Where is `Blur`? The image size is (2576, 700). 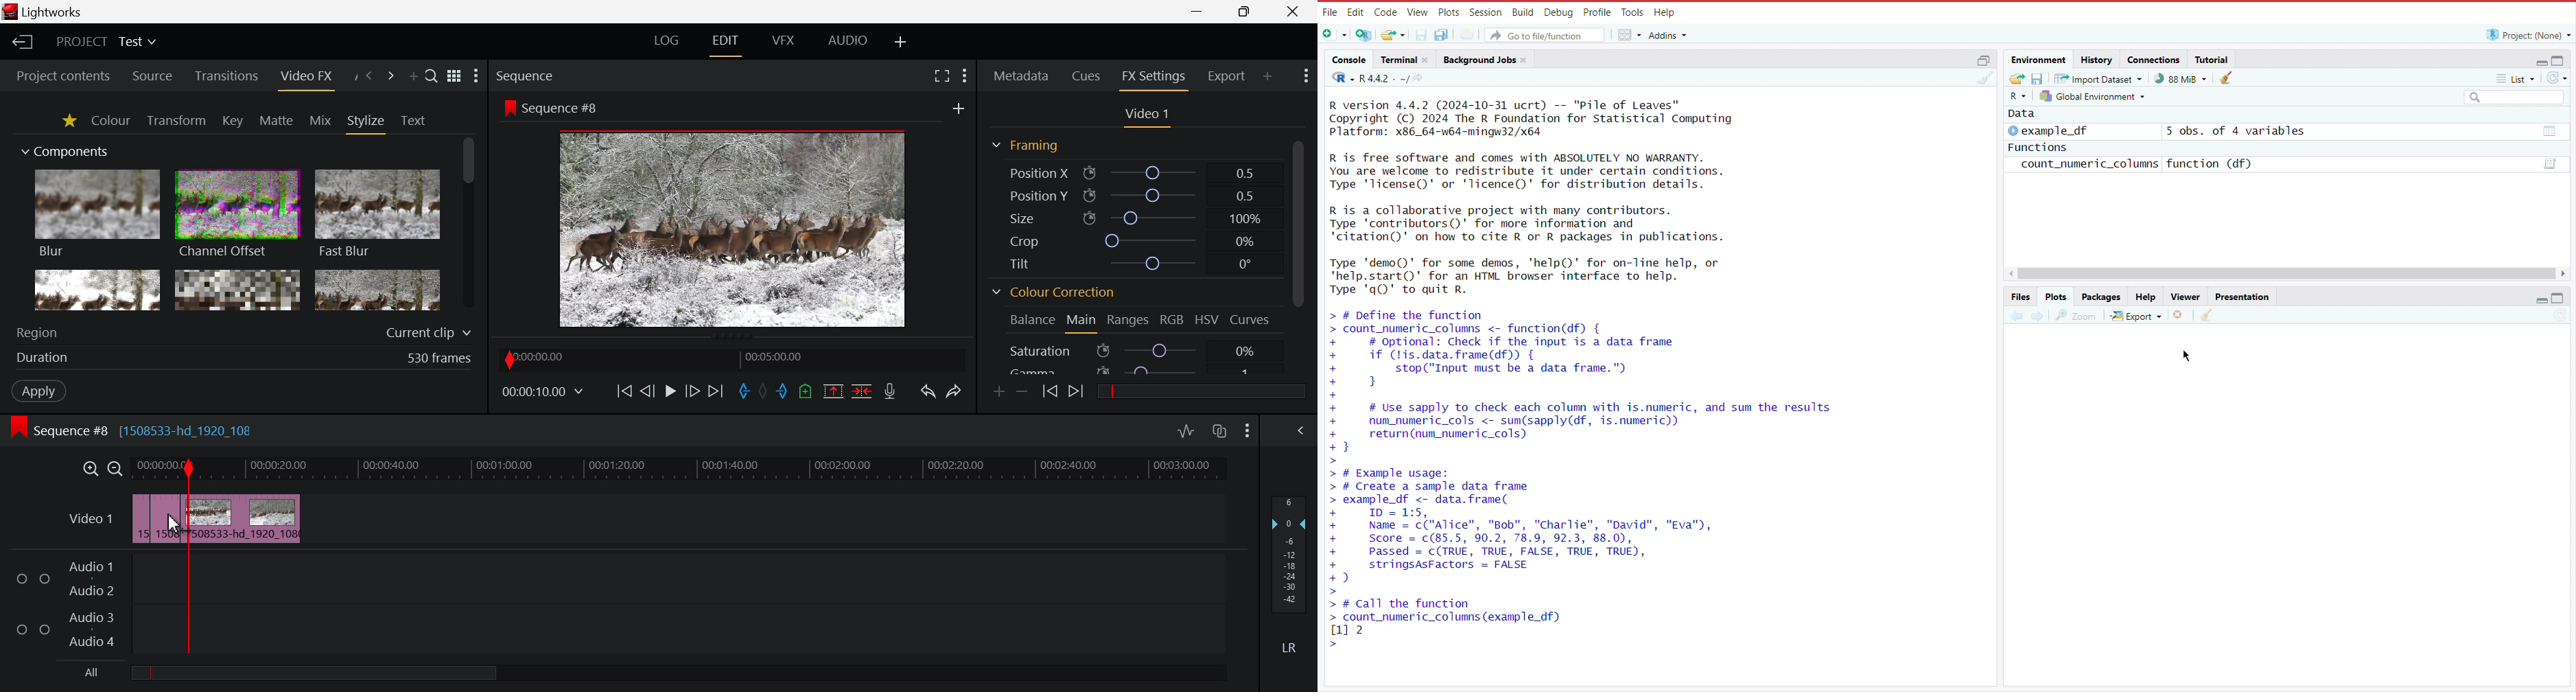 Blur is located at coordinates (99, 215).